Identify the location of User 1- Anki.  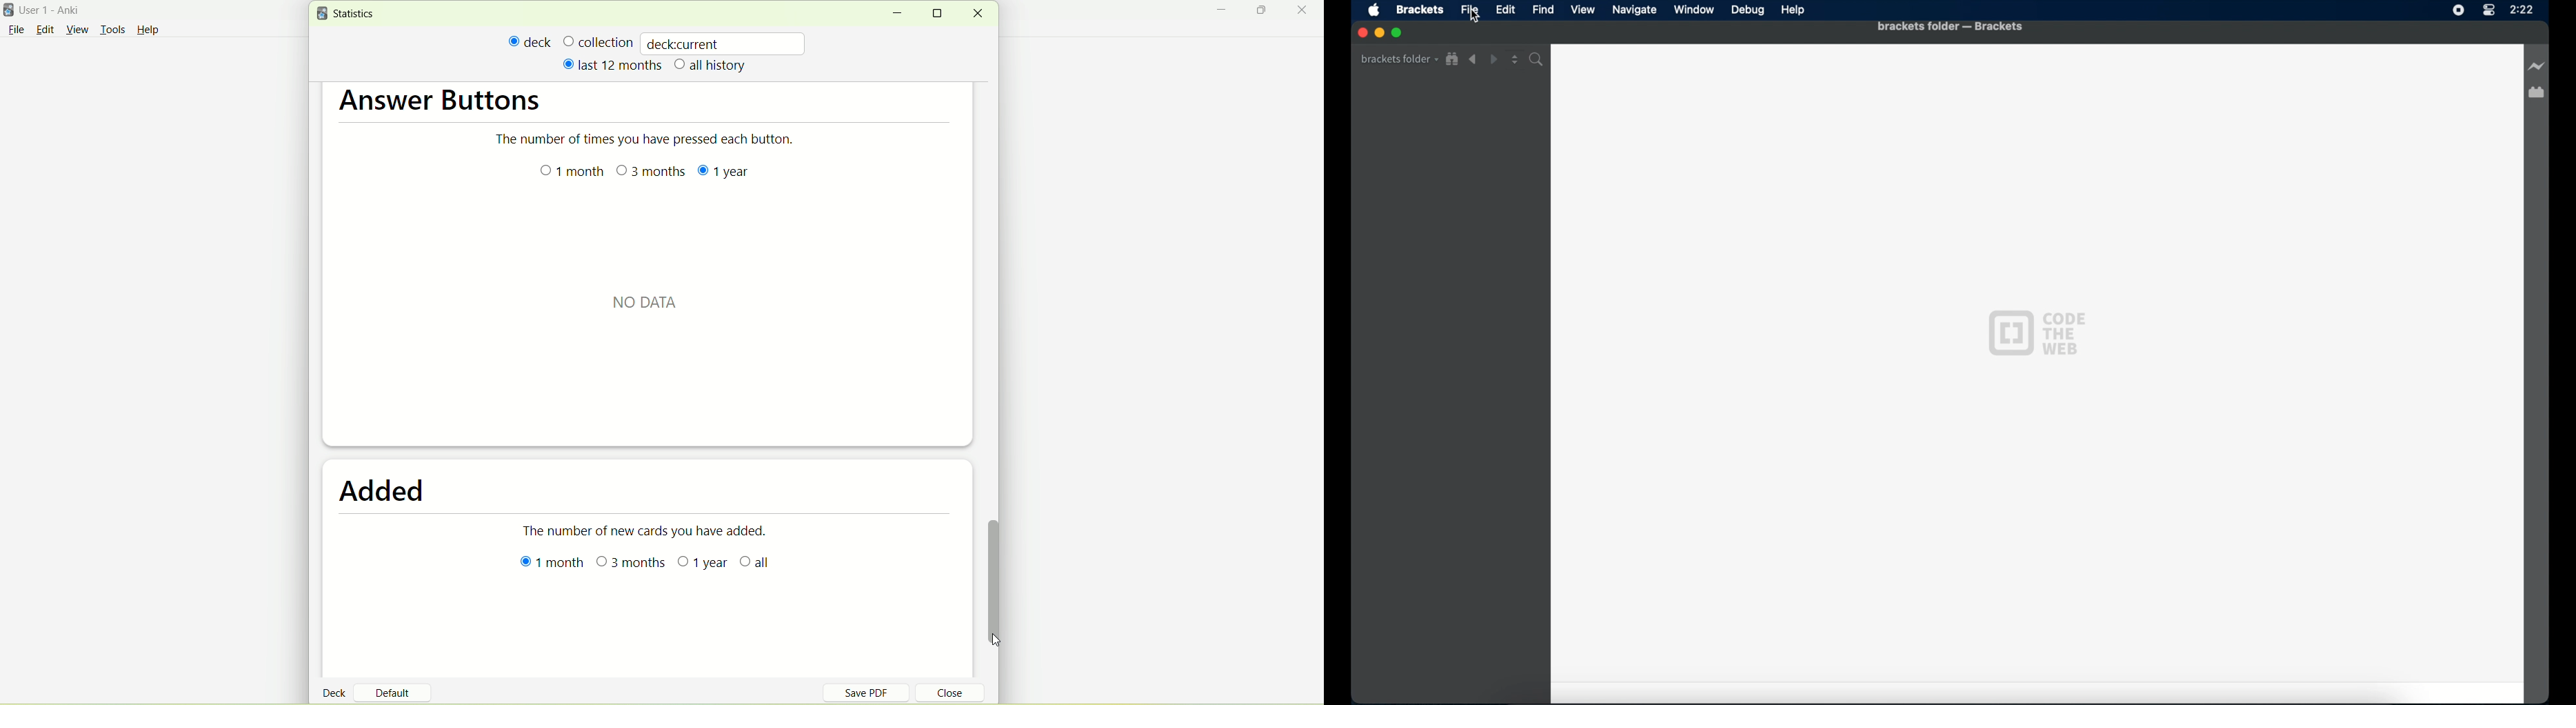
(59, 12).